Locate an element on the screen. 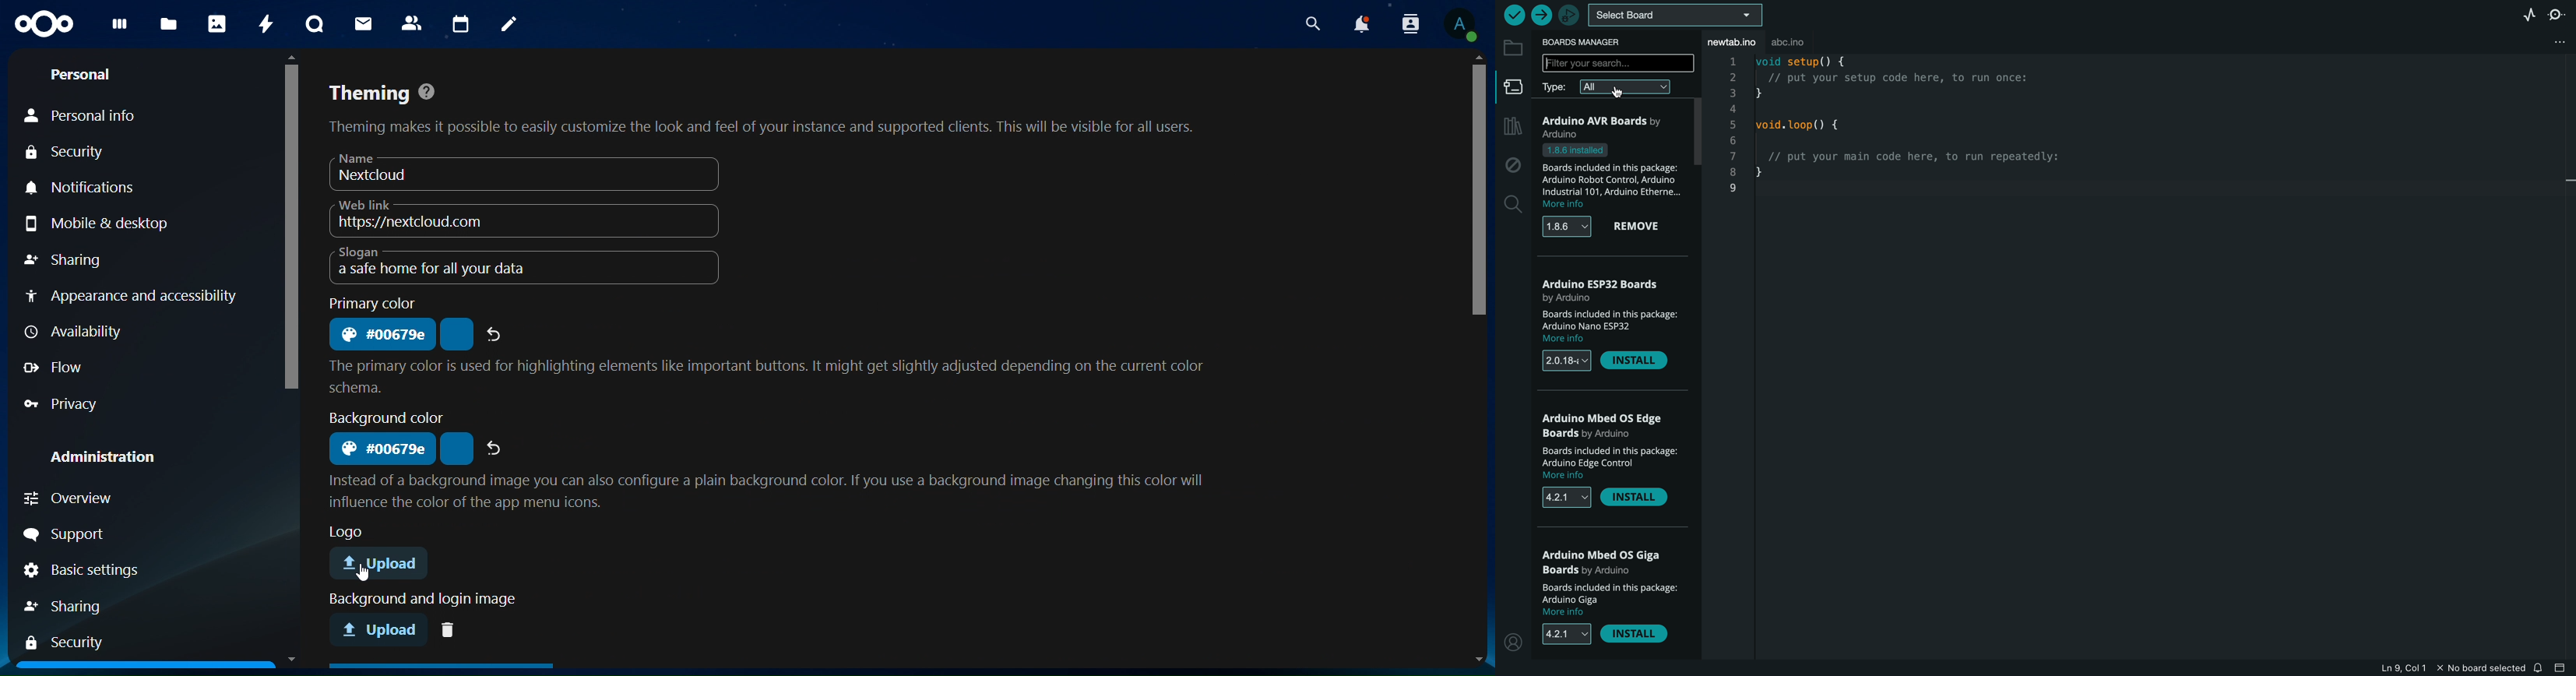  profile is located at coordinates (1462, 24).